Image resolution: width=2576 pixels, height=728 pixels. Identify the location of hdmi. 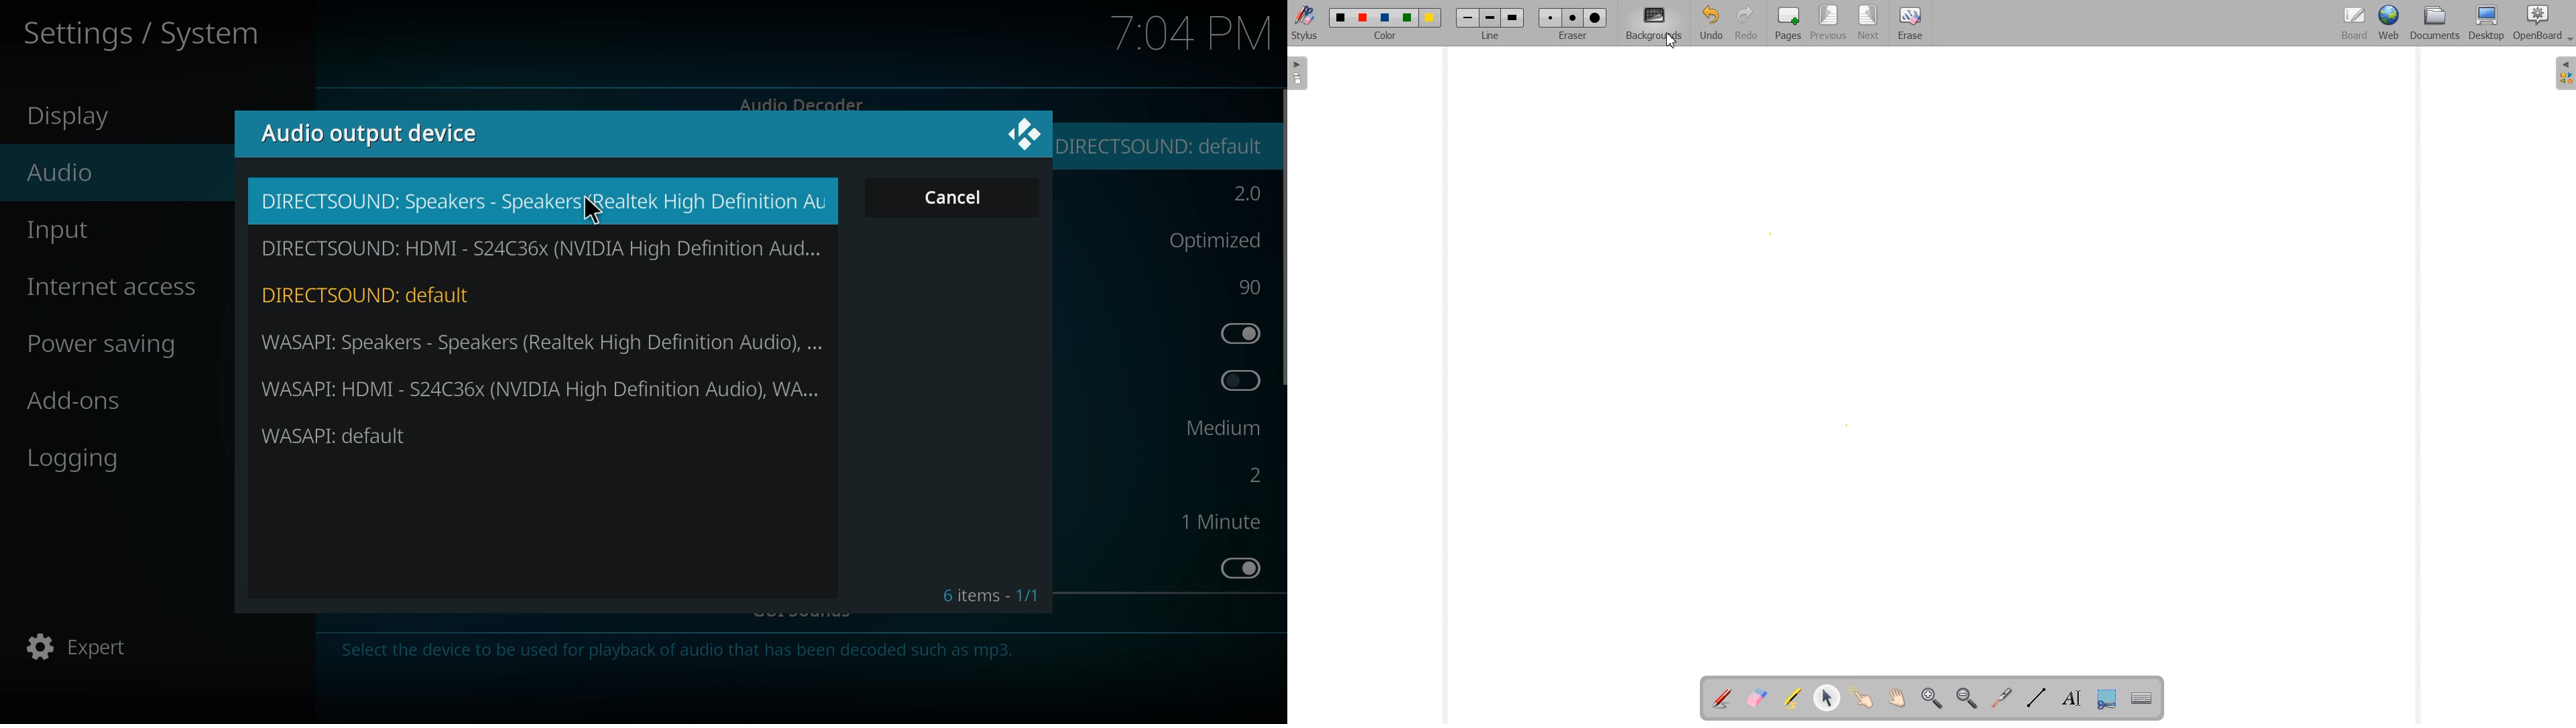
(541, 247).